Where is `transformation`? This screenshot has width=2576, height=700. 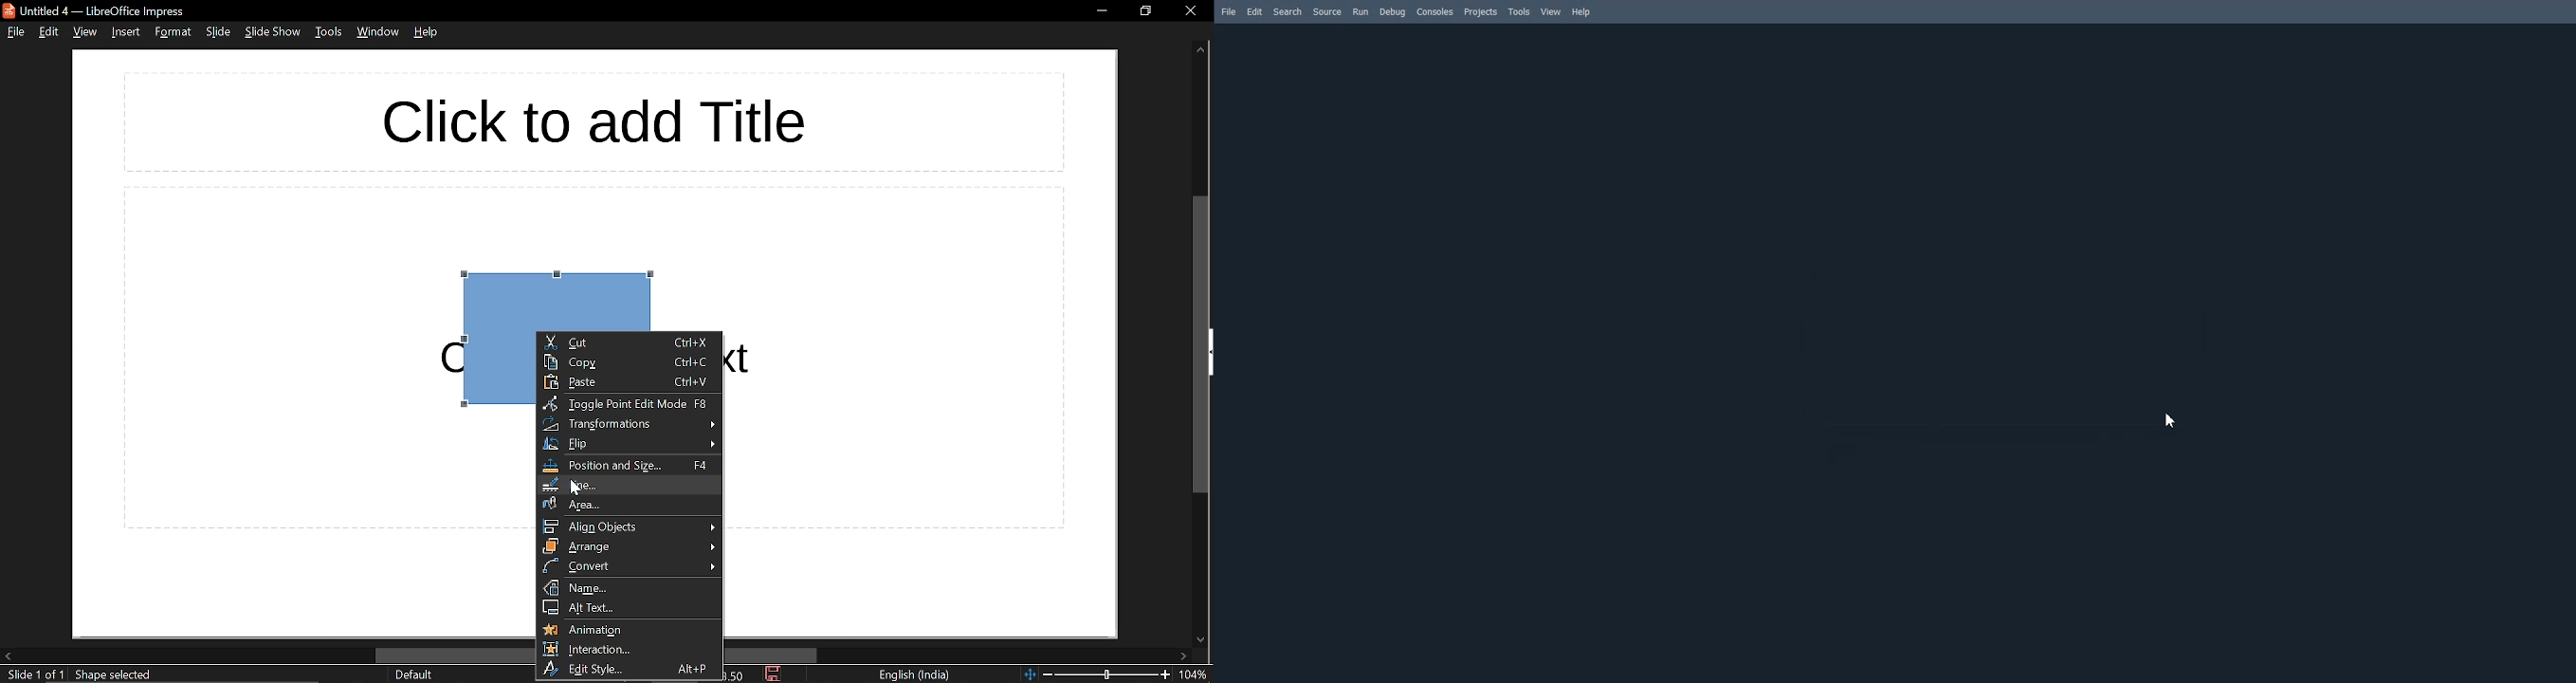
transformation is located at coordinates (629, 425).